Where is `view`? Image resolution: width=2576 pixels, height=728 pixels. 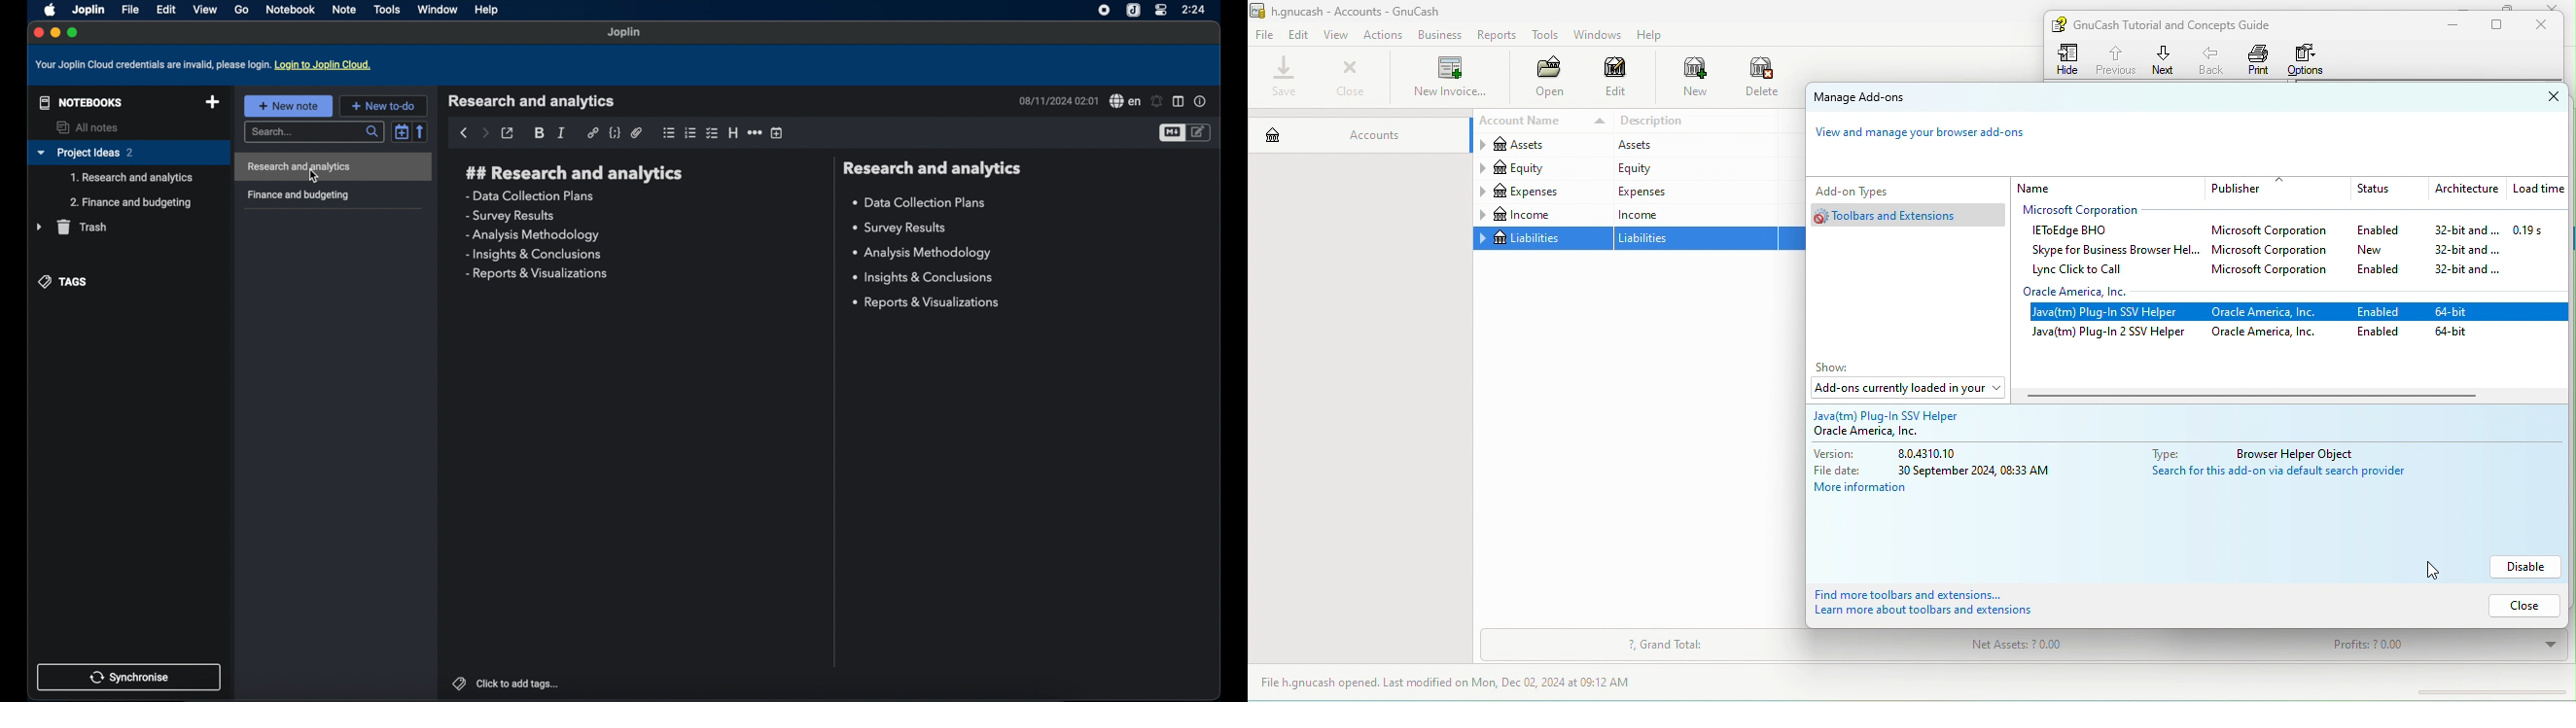 view is located at coordinates (1339, 35).